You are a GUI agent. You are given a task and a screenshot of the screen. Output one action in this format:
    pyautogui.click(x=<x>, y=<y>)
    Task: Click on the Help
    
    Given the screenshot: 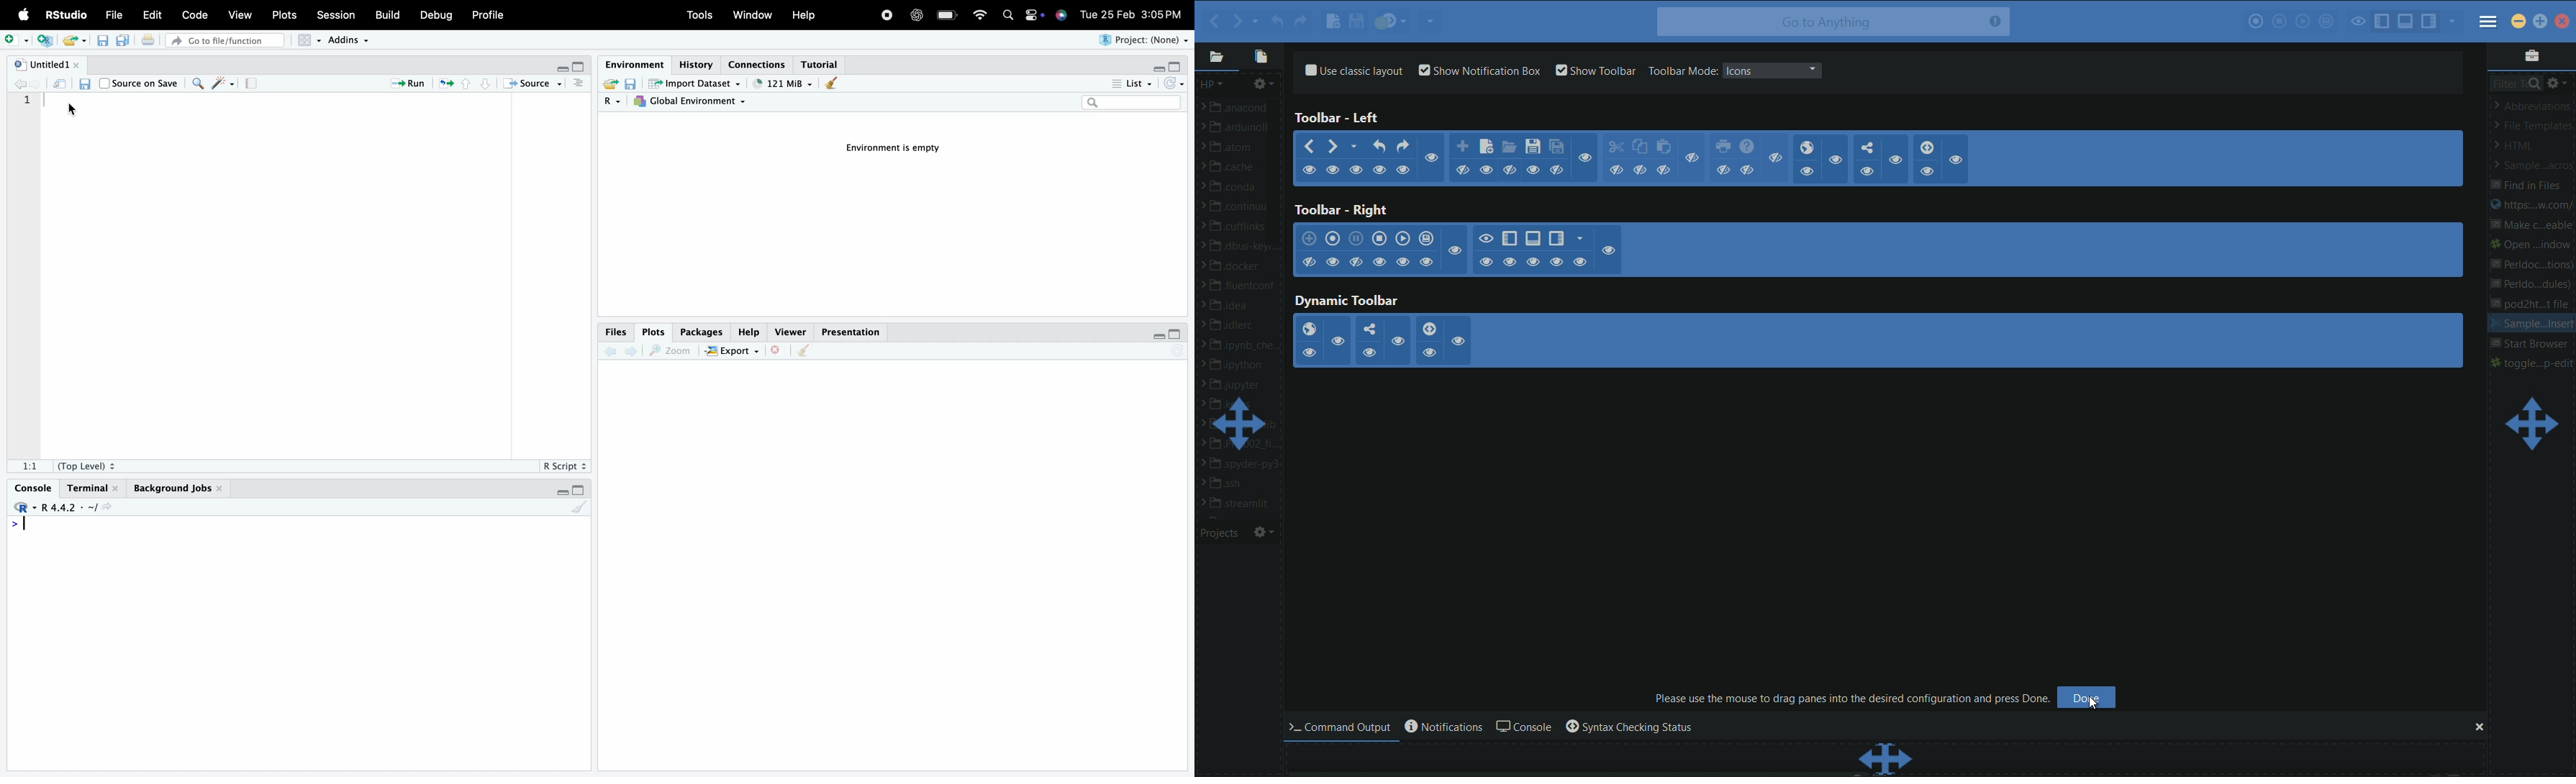 What is the action you would take?
    pyautogui.click(x=751, y=332)
    